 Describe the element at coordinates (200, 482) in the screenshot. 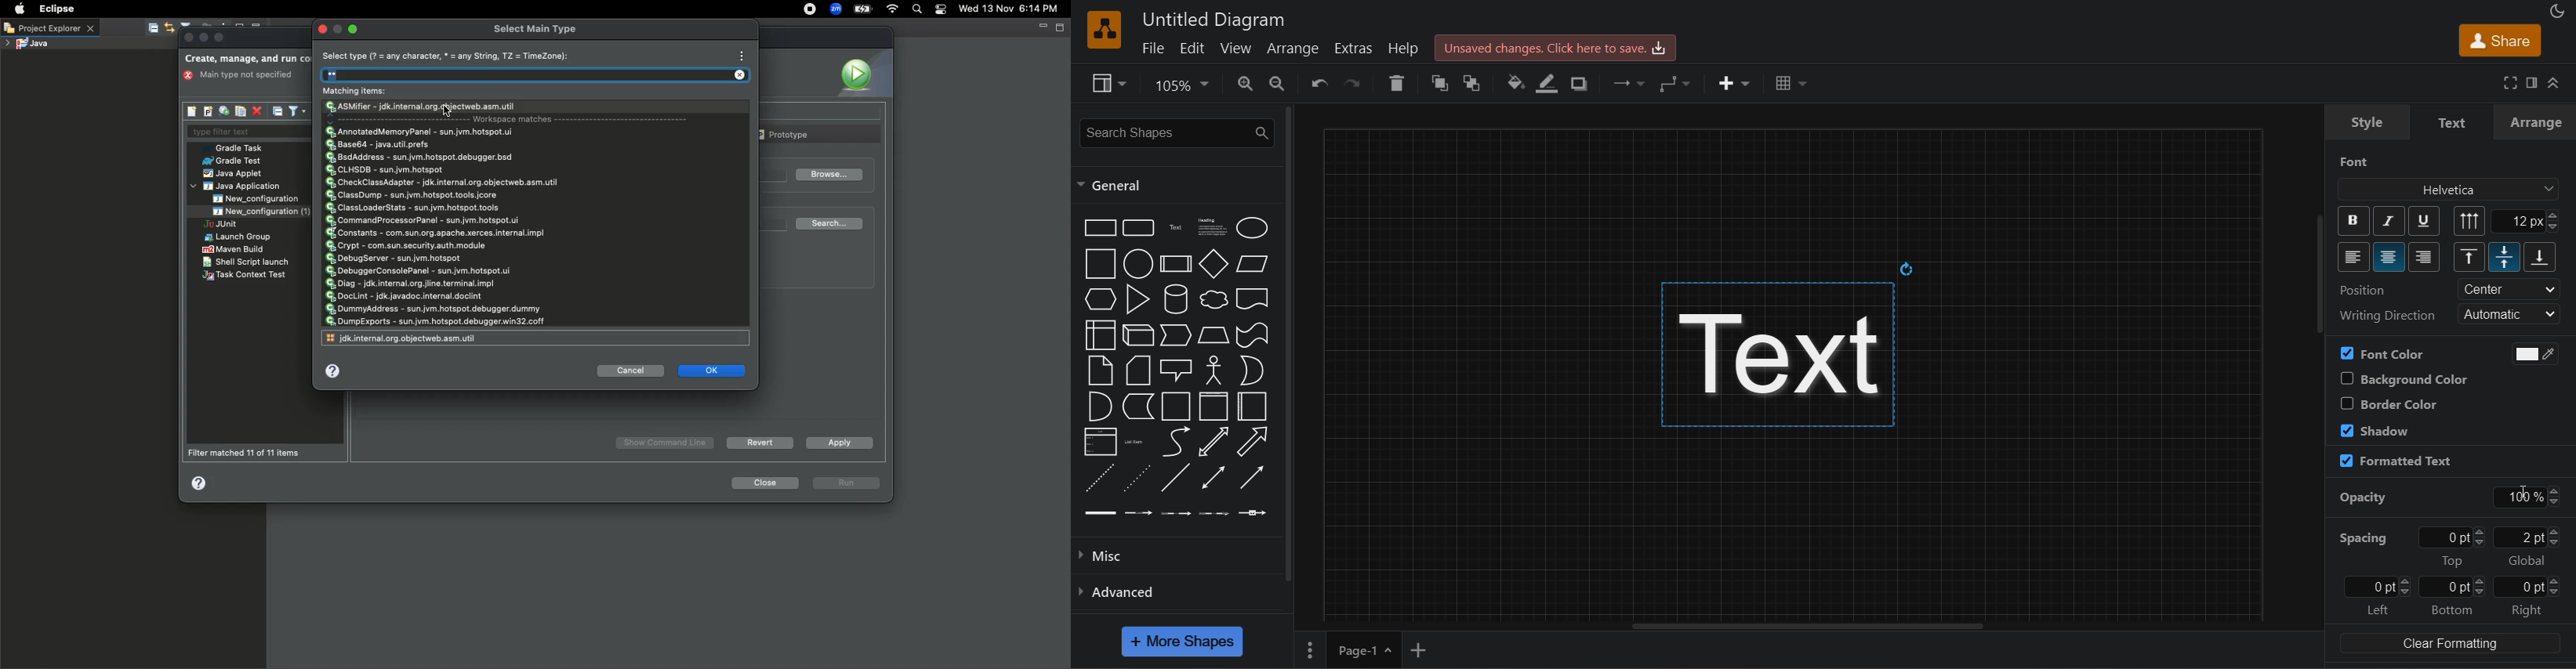

I see `Help` at that location.